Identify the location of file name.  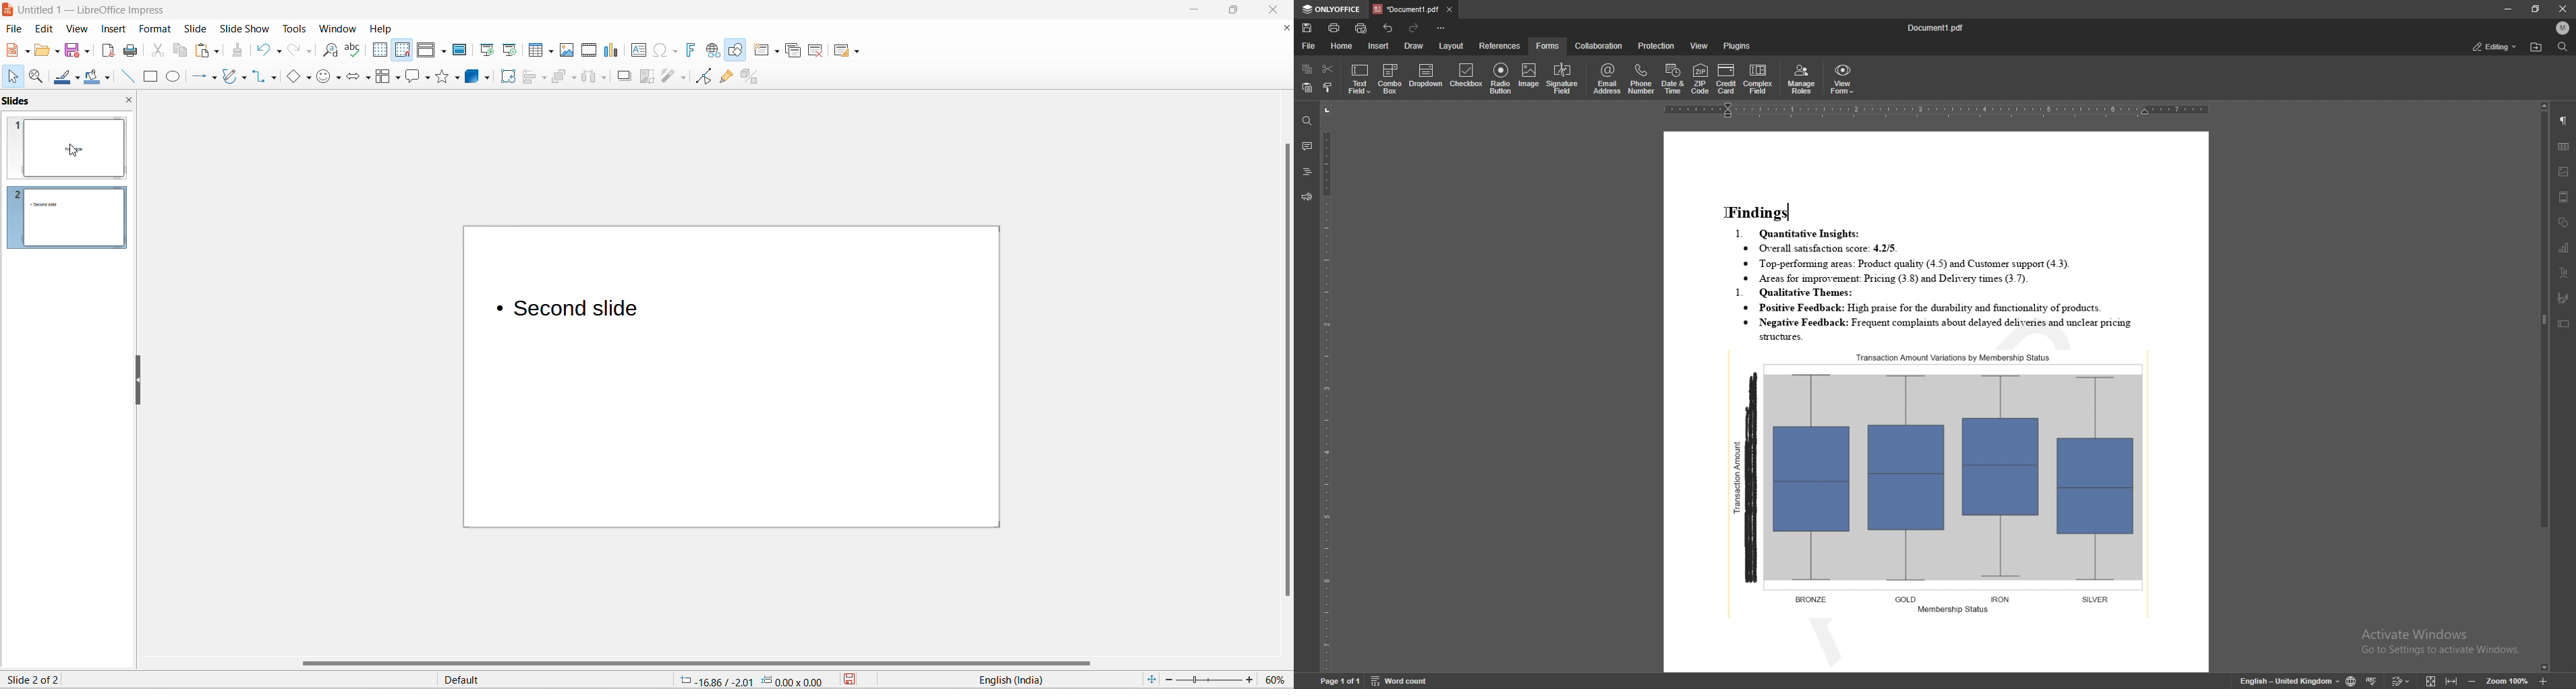
(1939, 27).